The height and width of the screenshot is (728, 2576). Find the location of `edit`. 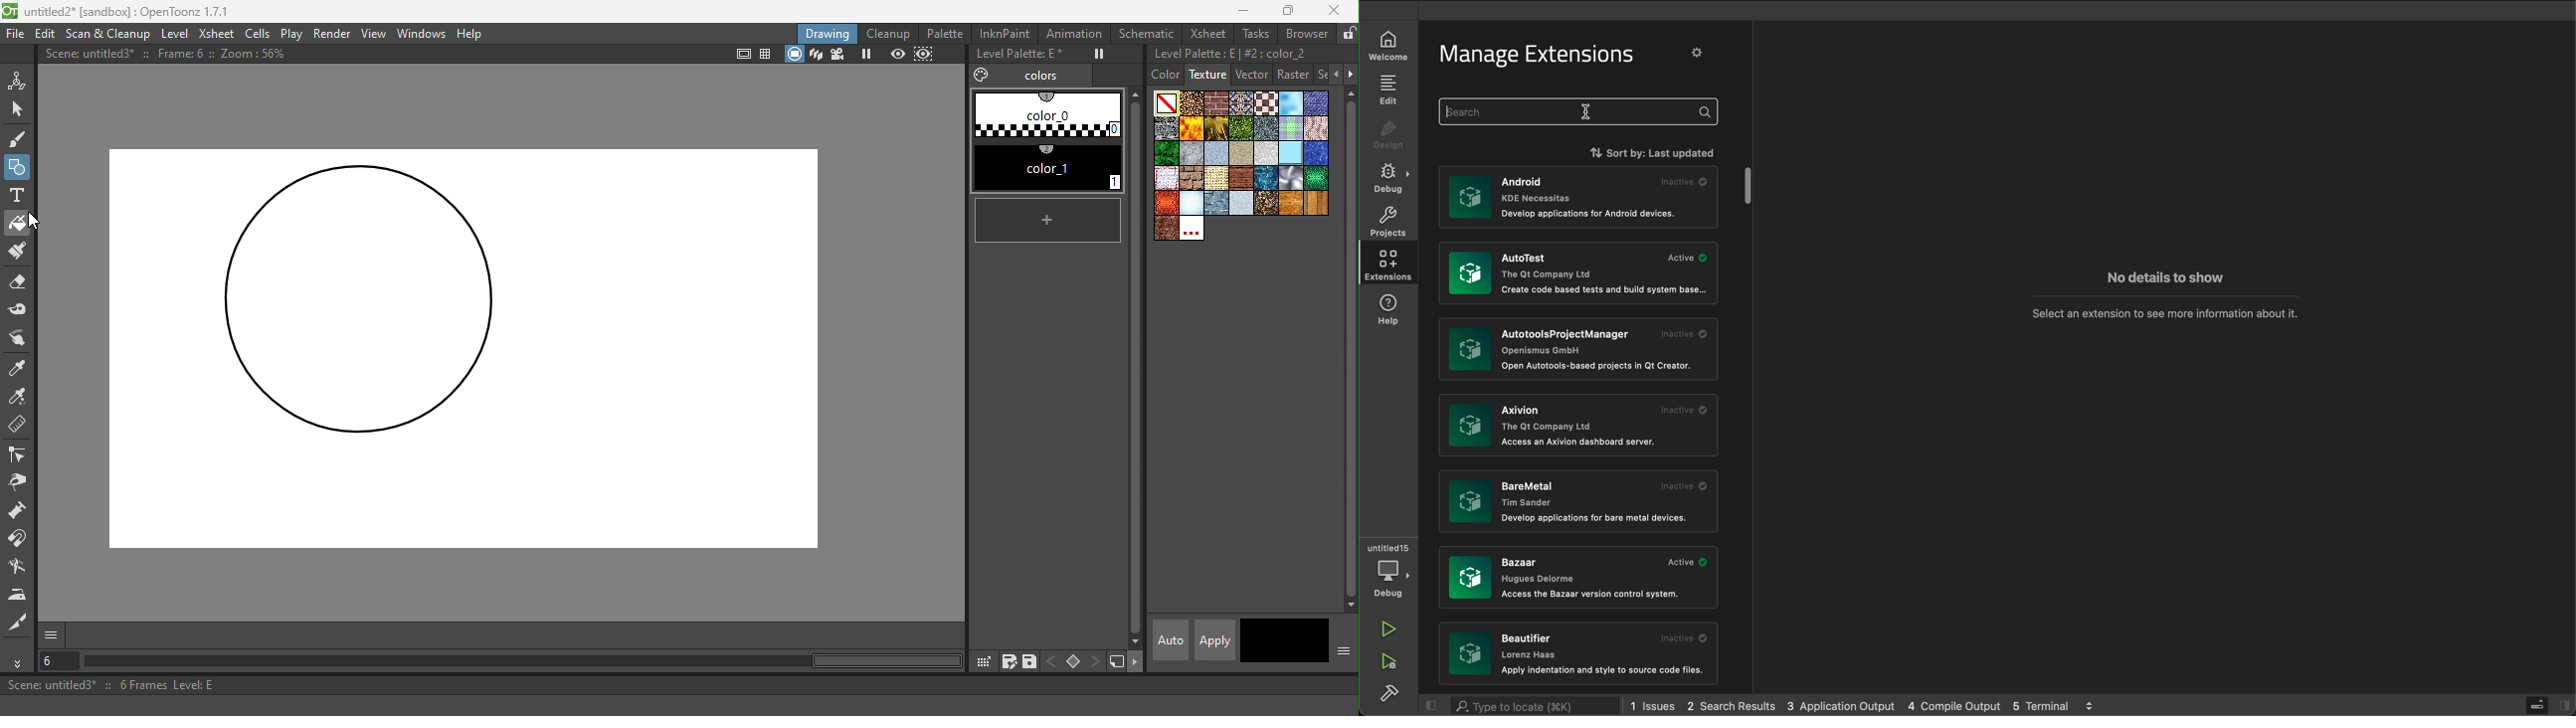

edit is located at coordinates (1387, 88).